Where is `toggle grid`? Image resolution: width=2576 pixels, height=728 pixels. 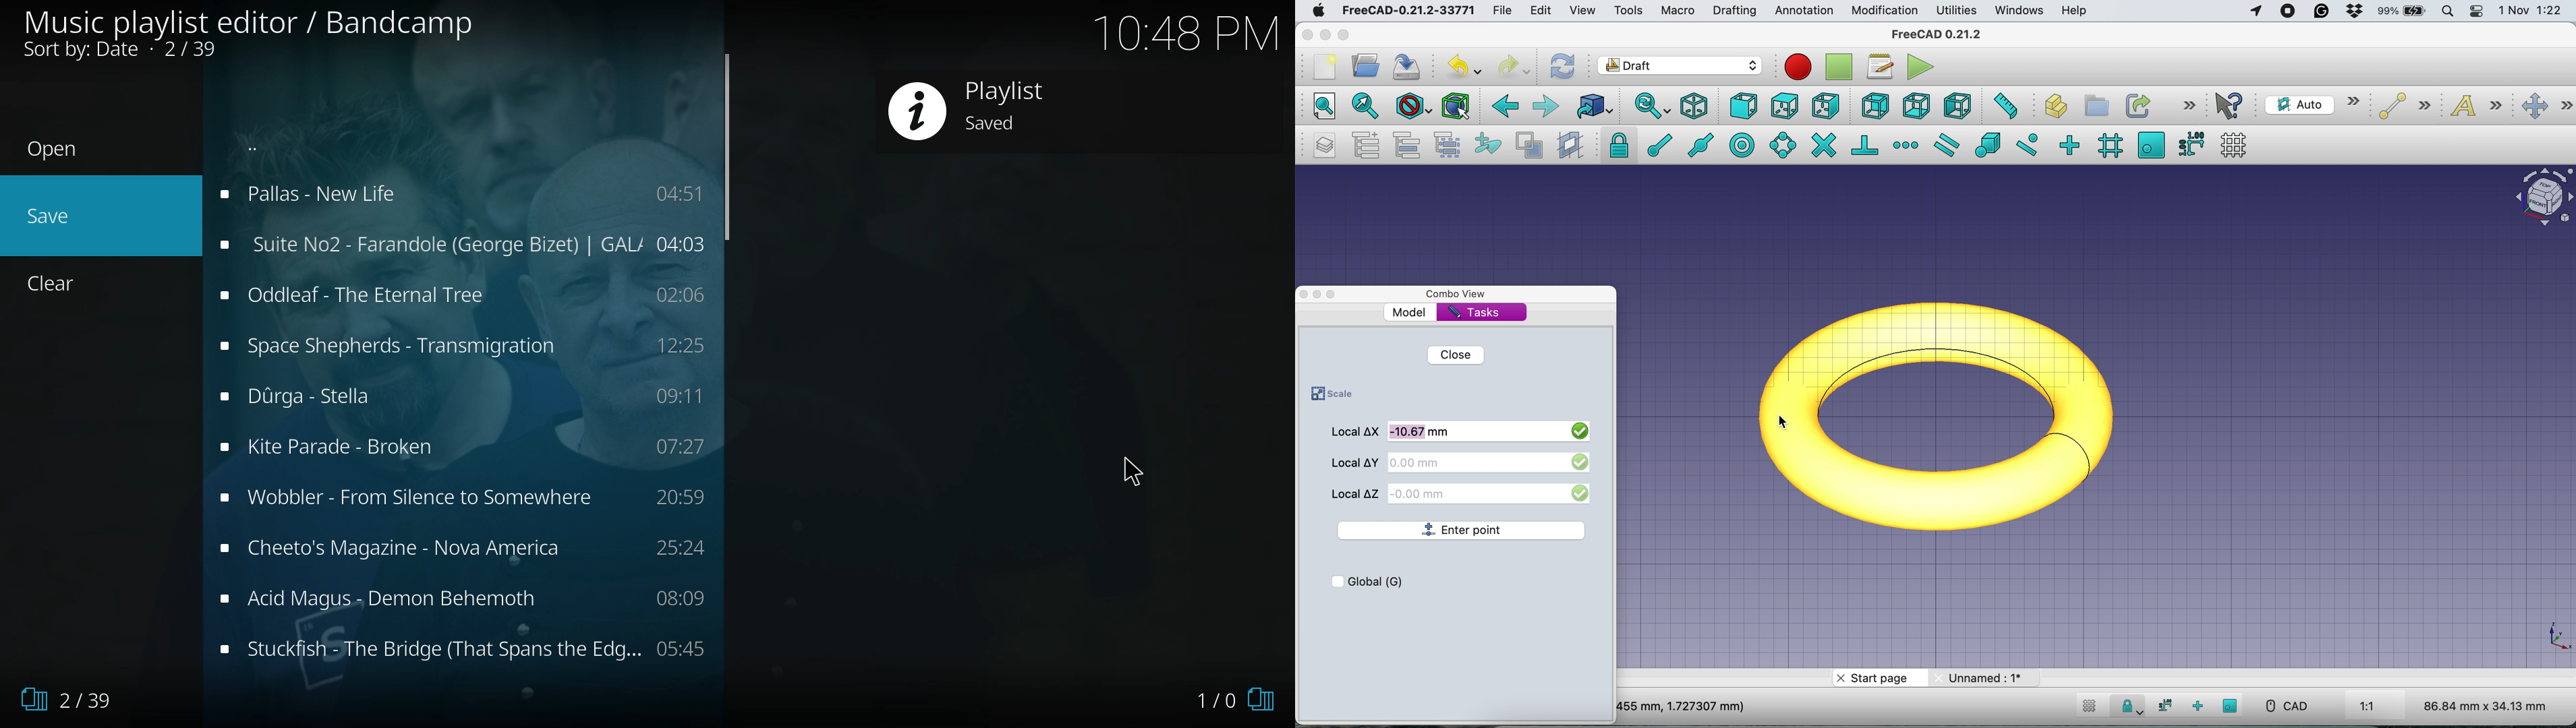
toggle grid is located at coordinates (2090, 708).